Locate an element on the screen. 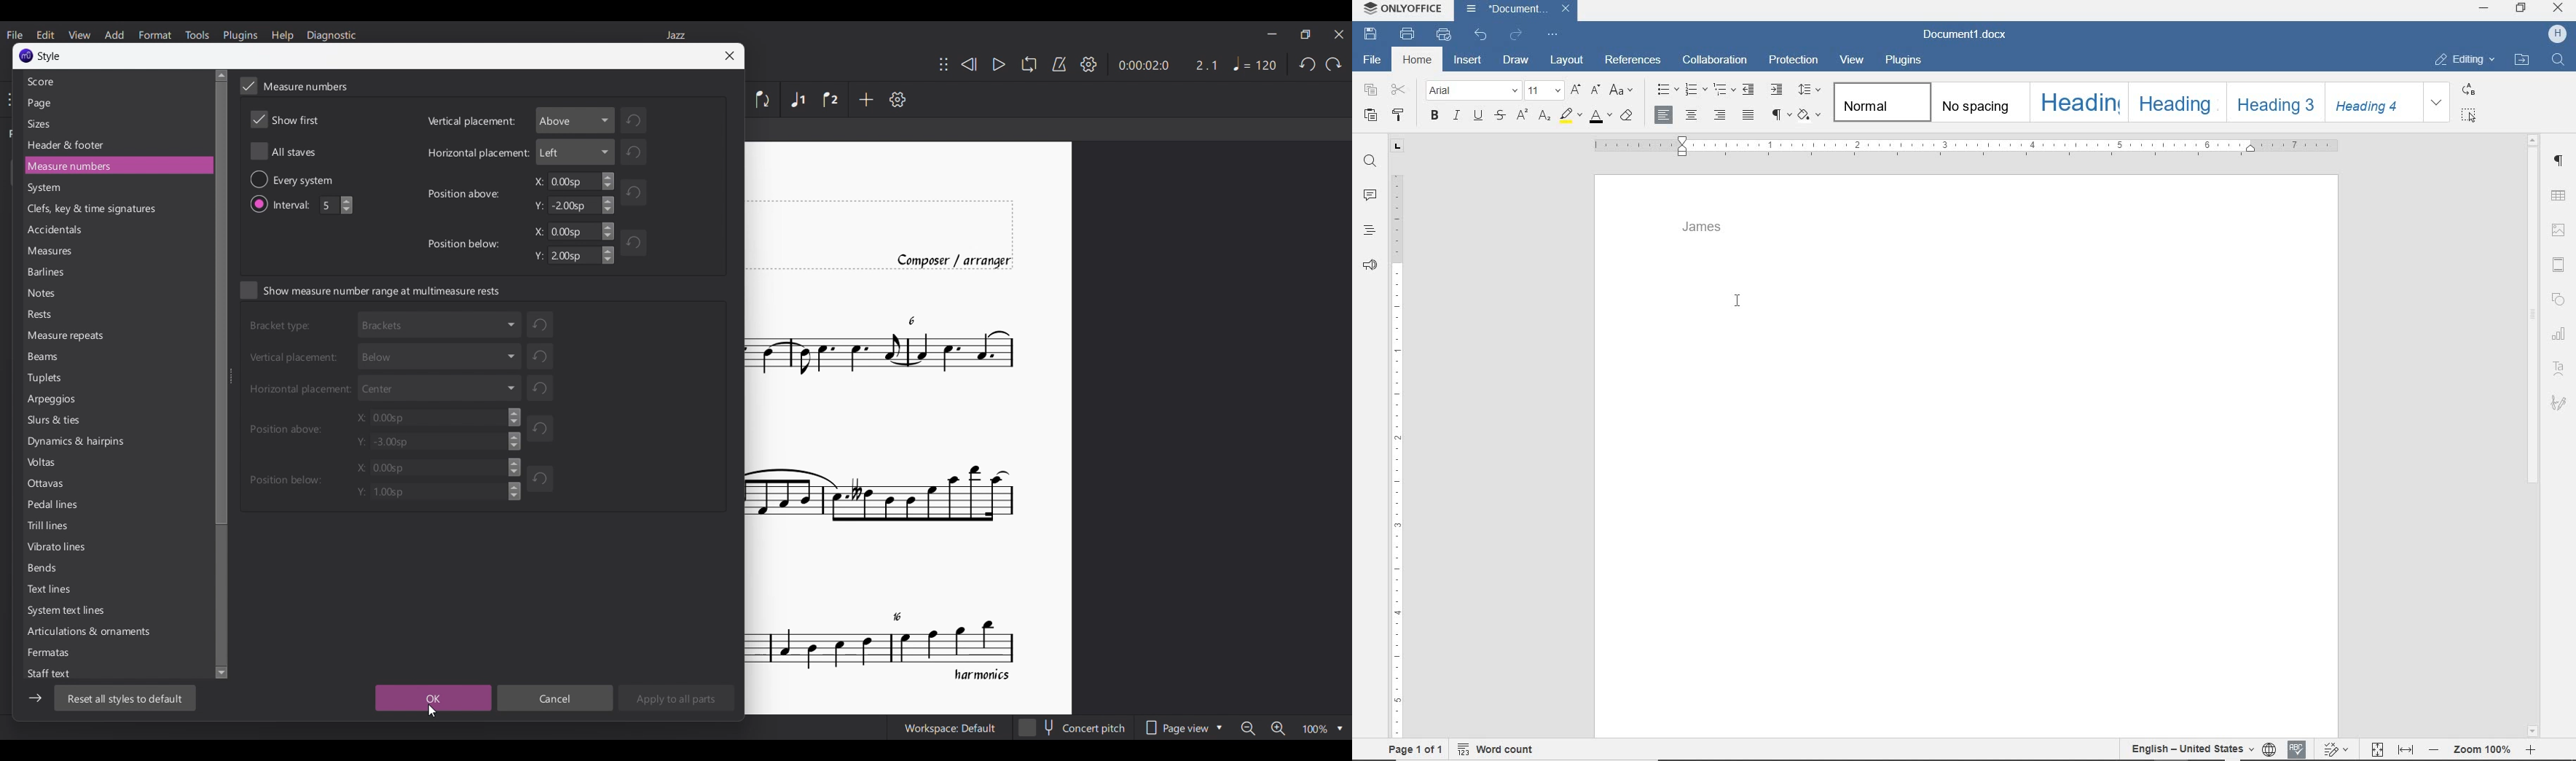  Zoom options is located at coordinates (1292, 728).